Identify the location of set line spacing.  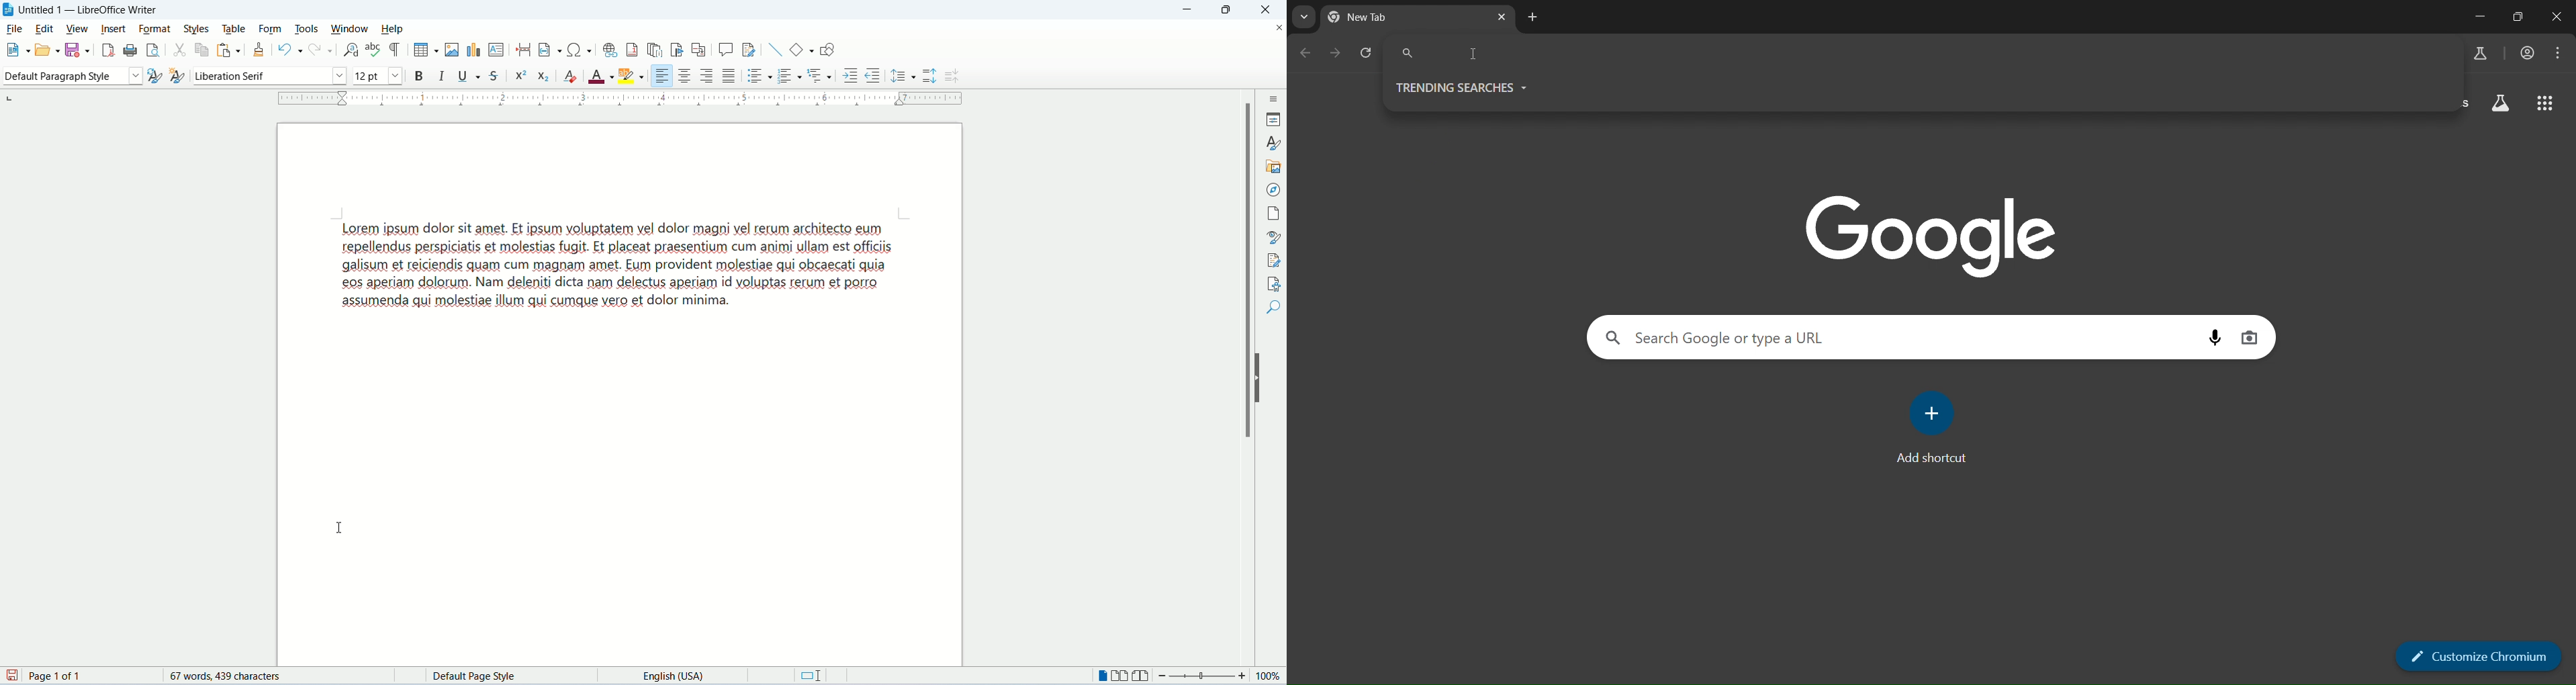
(903, 75).